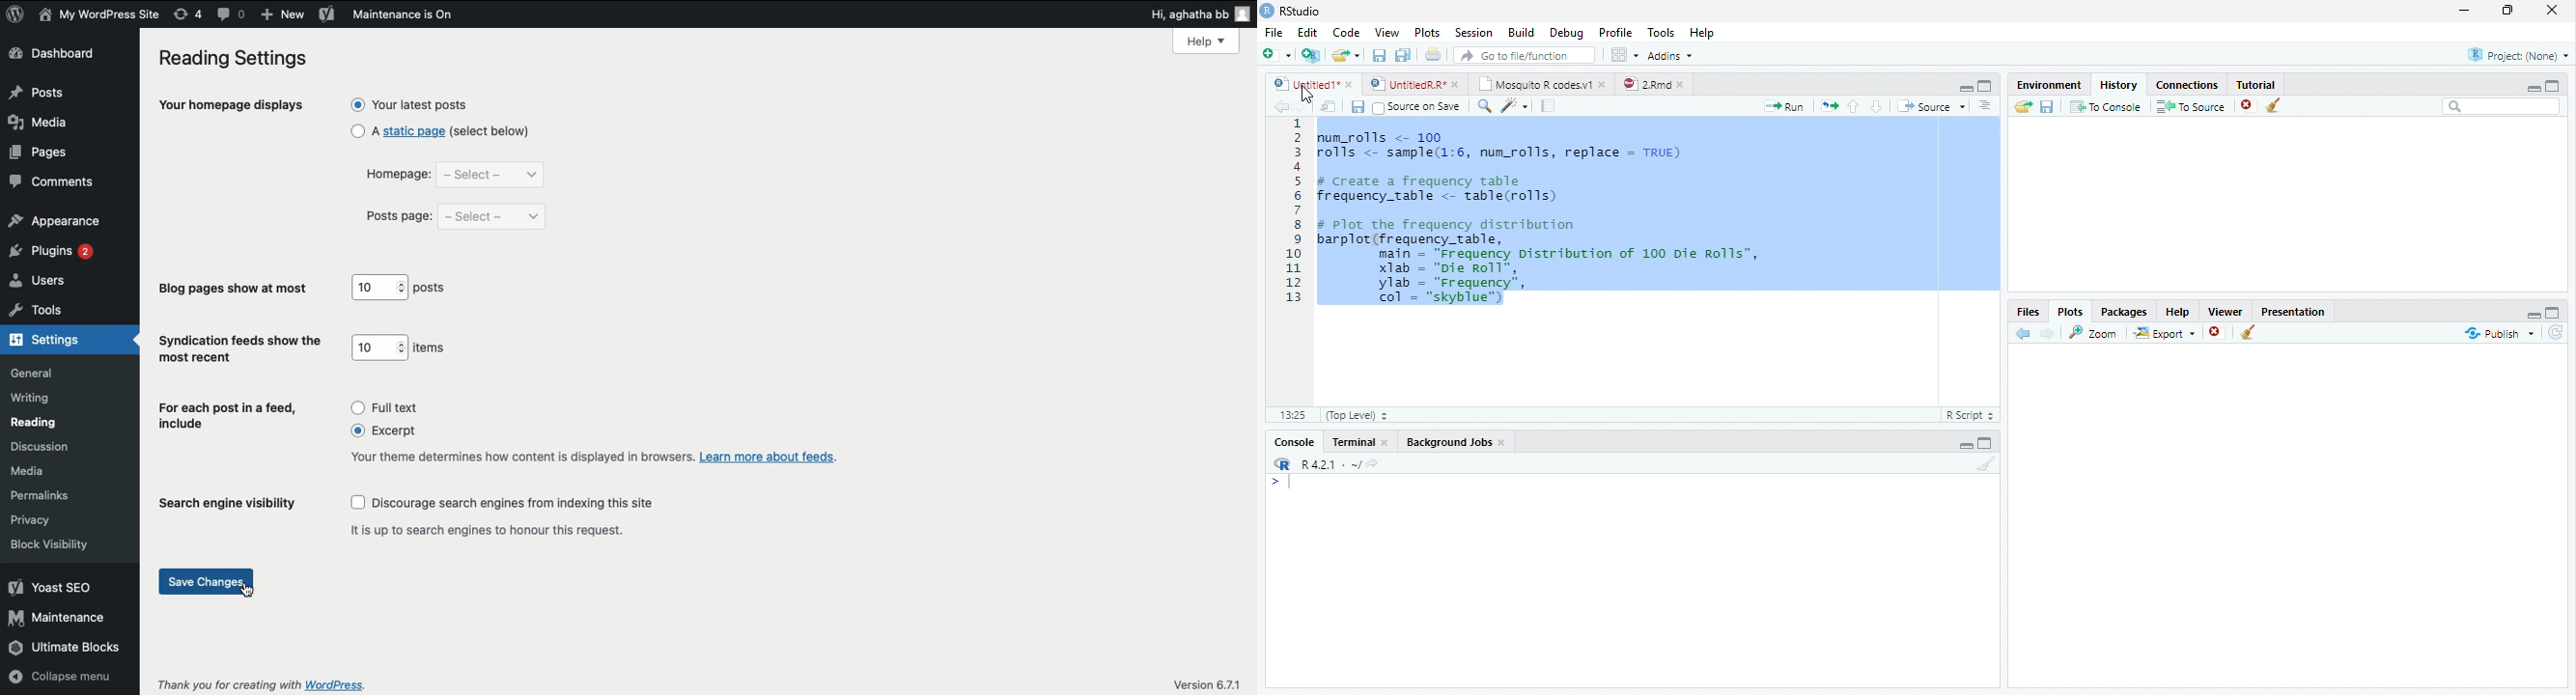  What do you see at coordinates (2187, 84) in the screenshot?
I see `Connections.` at bounding box center [2187, 84].